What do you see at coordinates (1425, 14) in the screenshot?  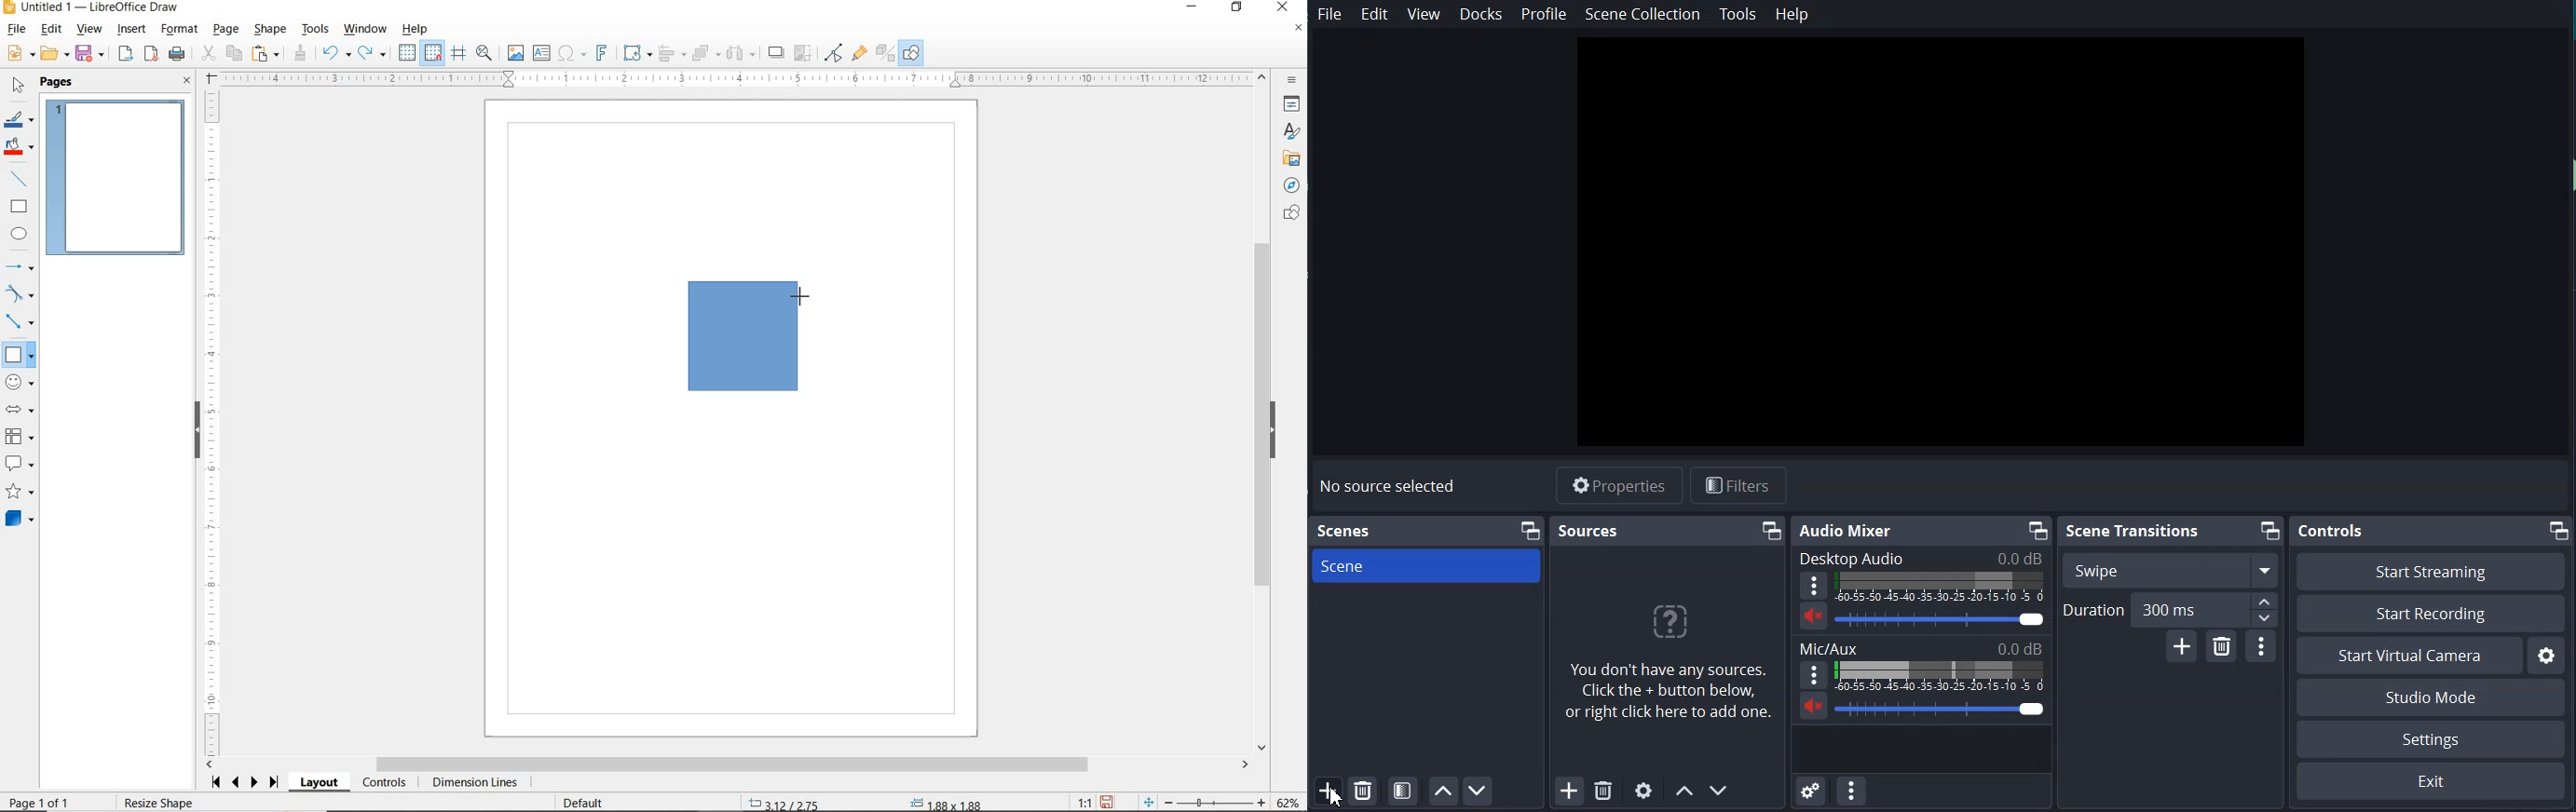 I see `View` at bounding box center [1425, 14].